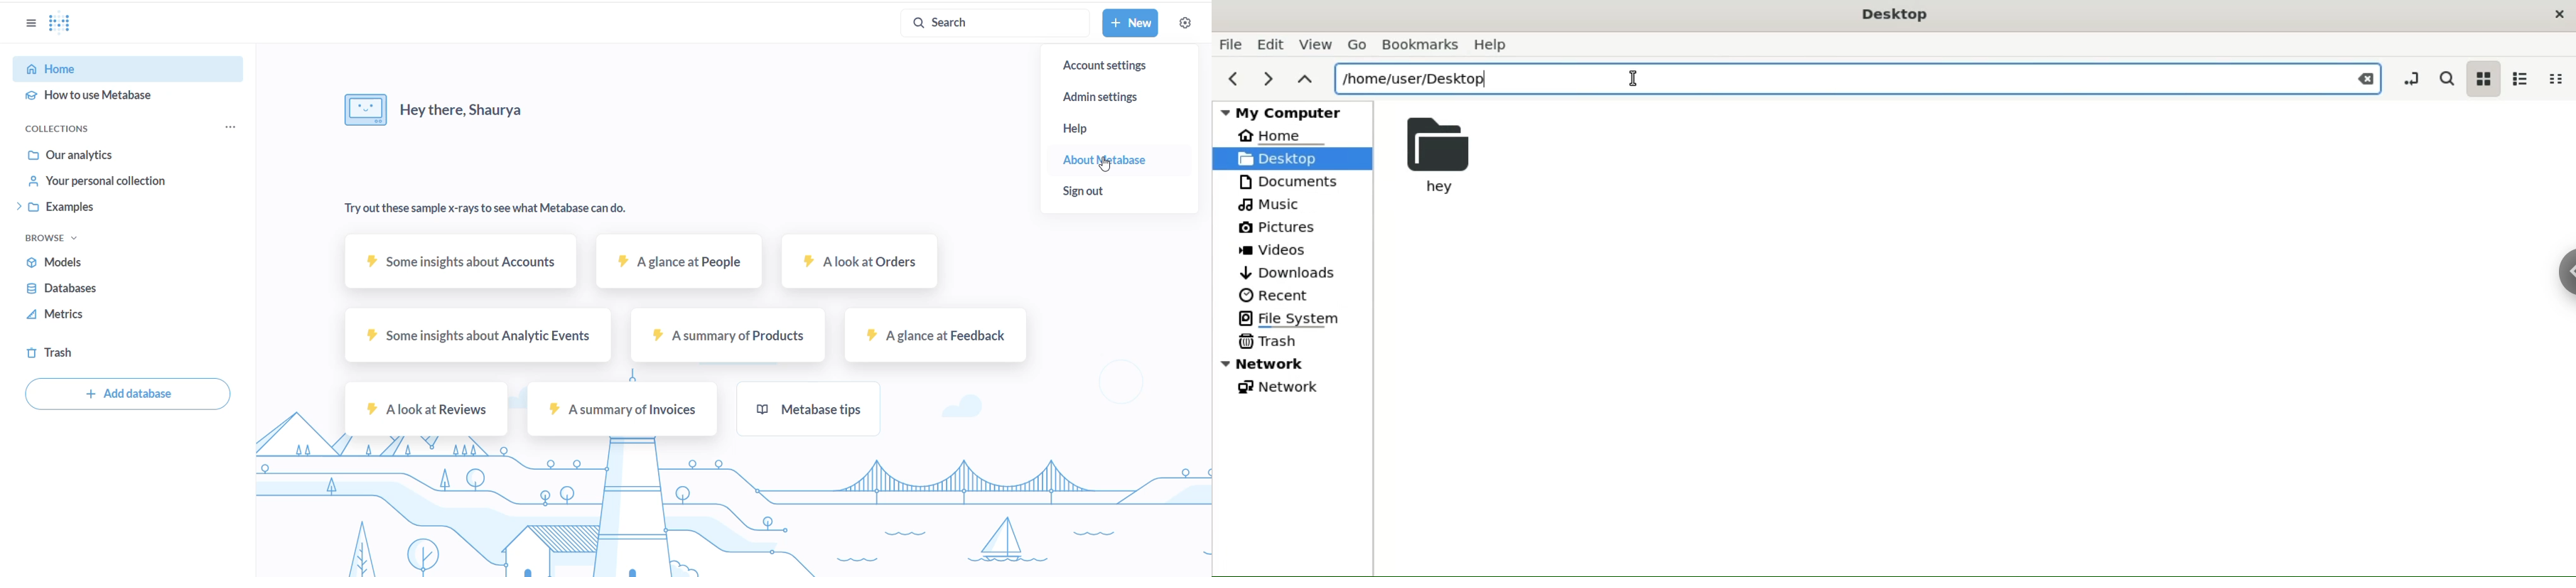 Image resolution: width=2576 pixels, height=588 pixels. I want to click on go, so click(1359, 45).